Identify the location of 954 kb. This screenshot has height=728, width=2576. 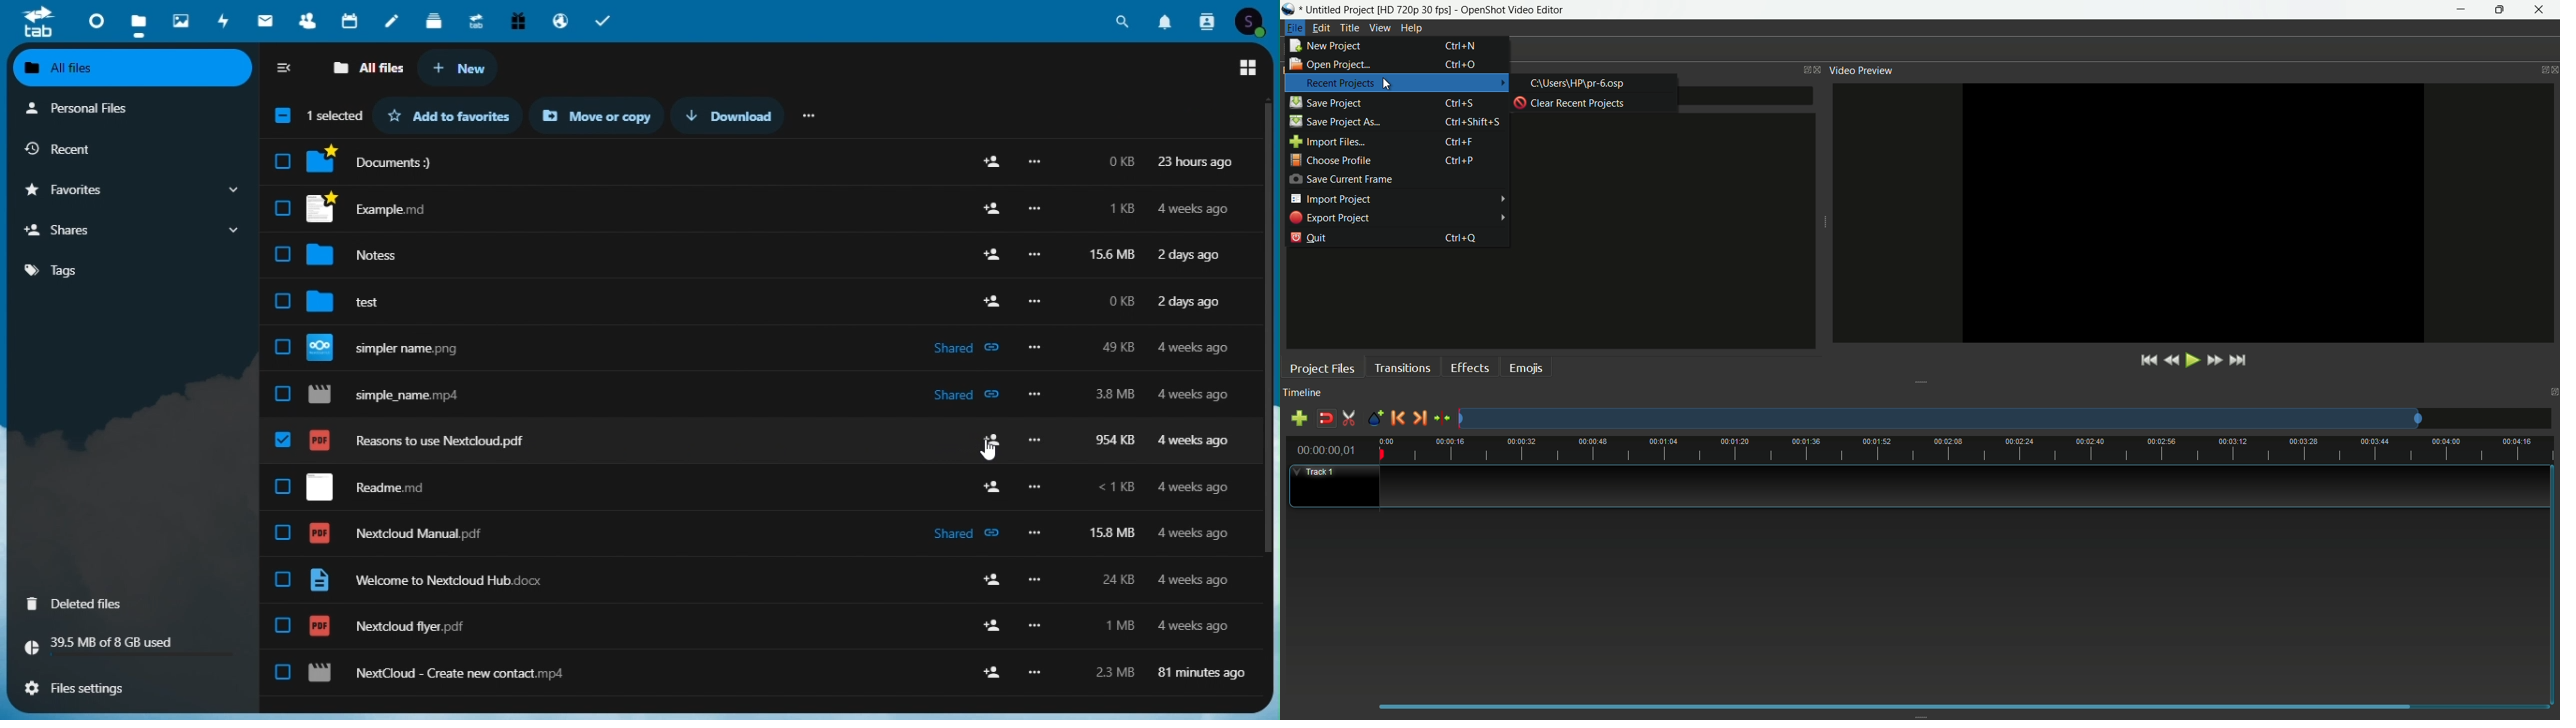
(1114, 442).